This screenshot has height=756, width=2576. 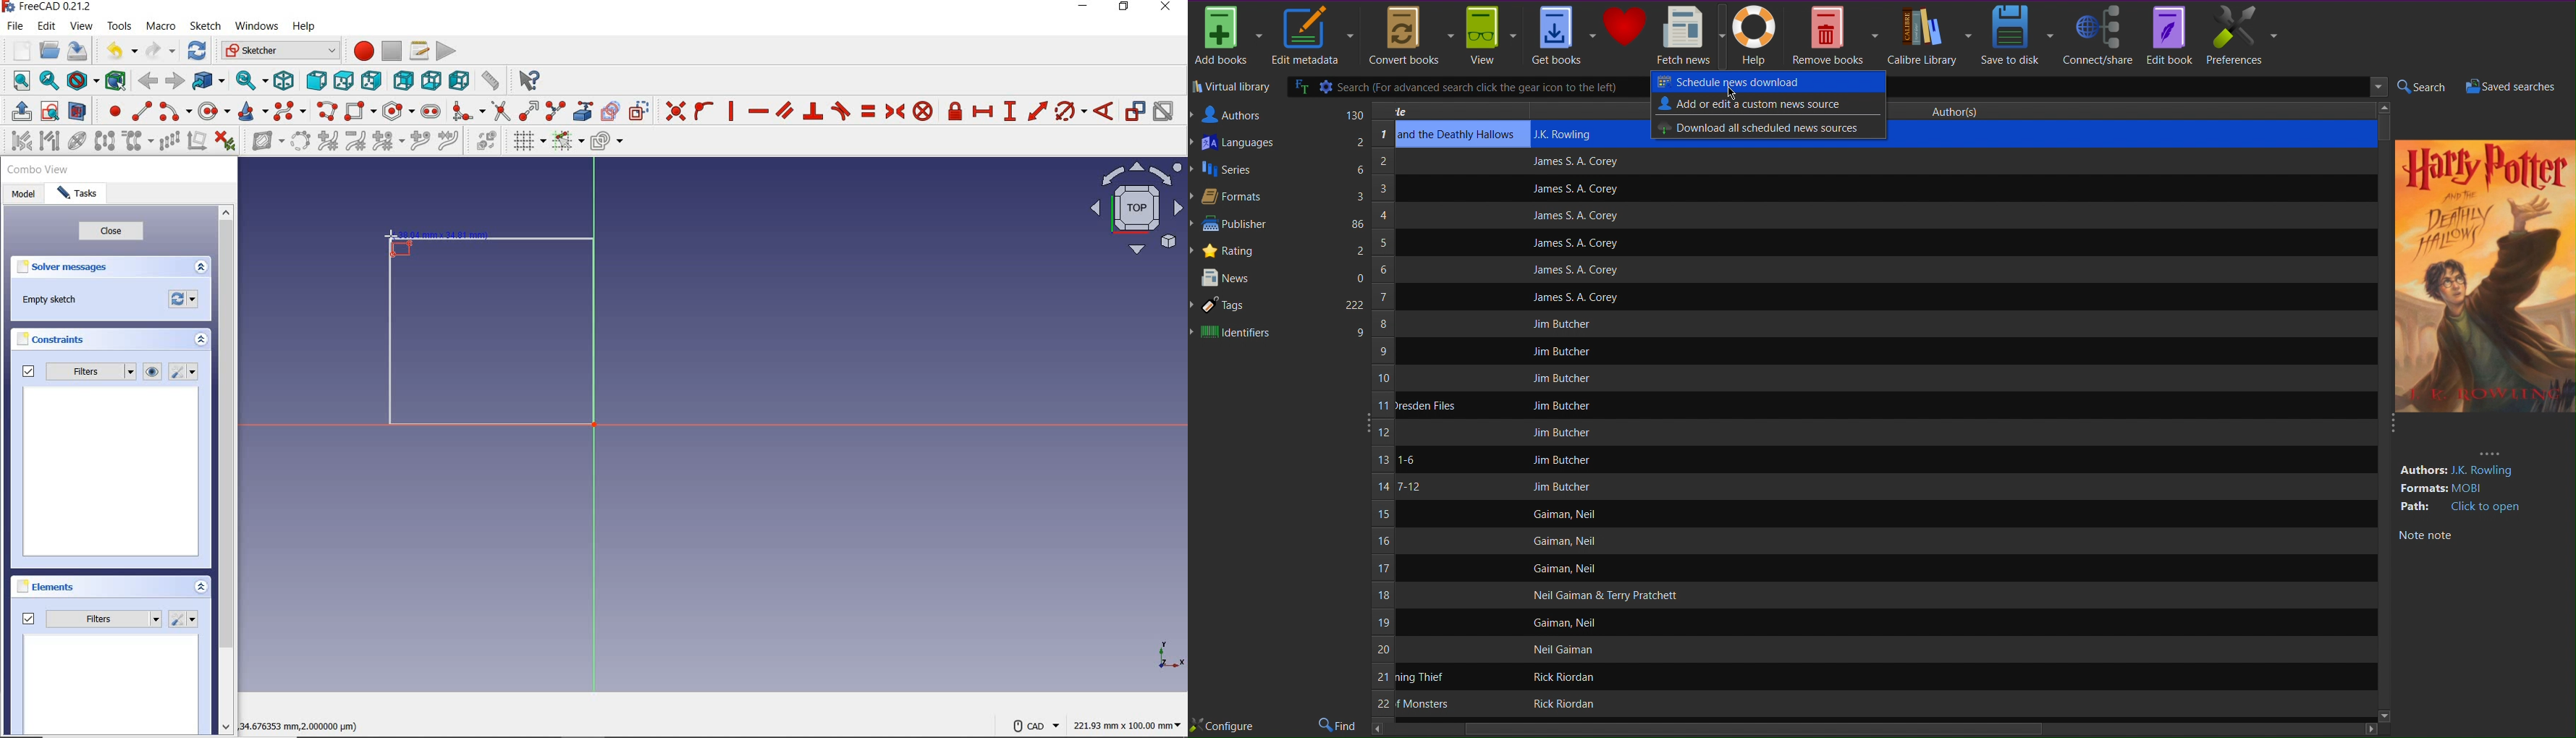 I want to click on Configure, so click(x=1222, y=726).